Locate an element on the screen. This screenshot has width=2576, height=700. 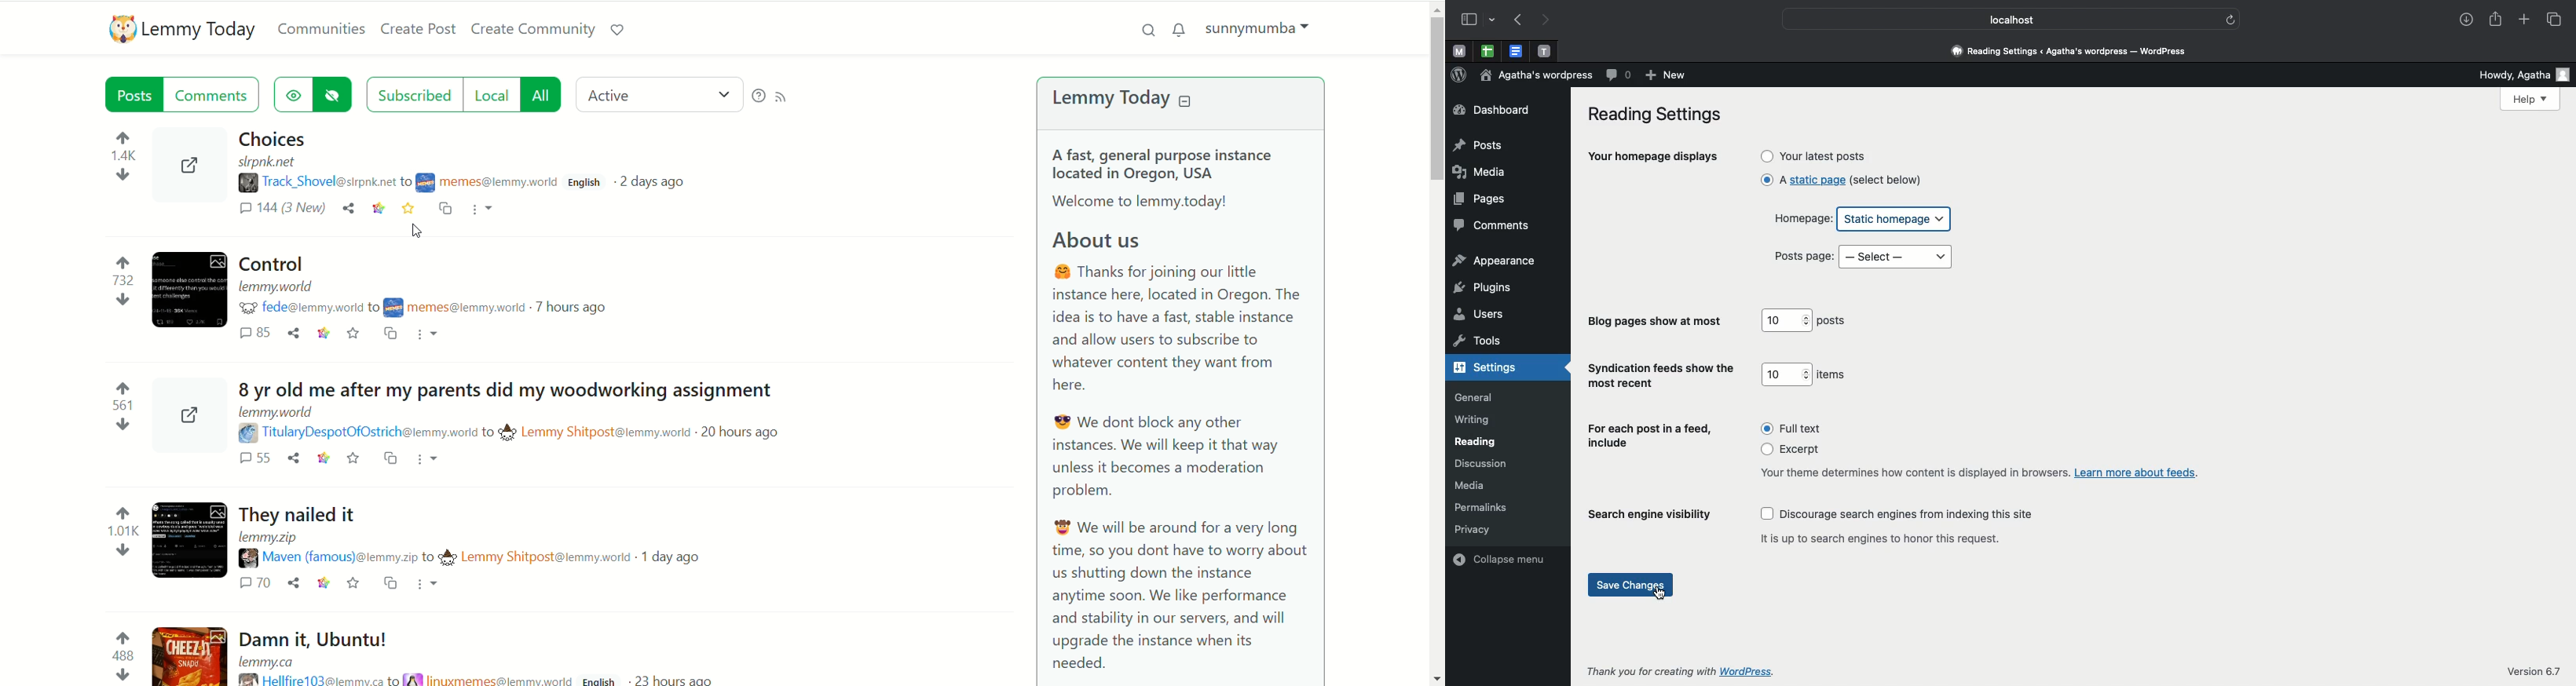
comments is located at coordinates (1491, 226).